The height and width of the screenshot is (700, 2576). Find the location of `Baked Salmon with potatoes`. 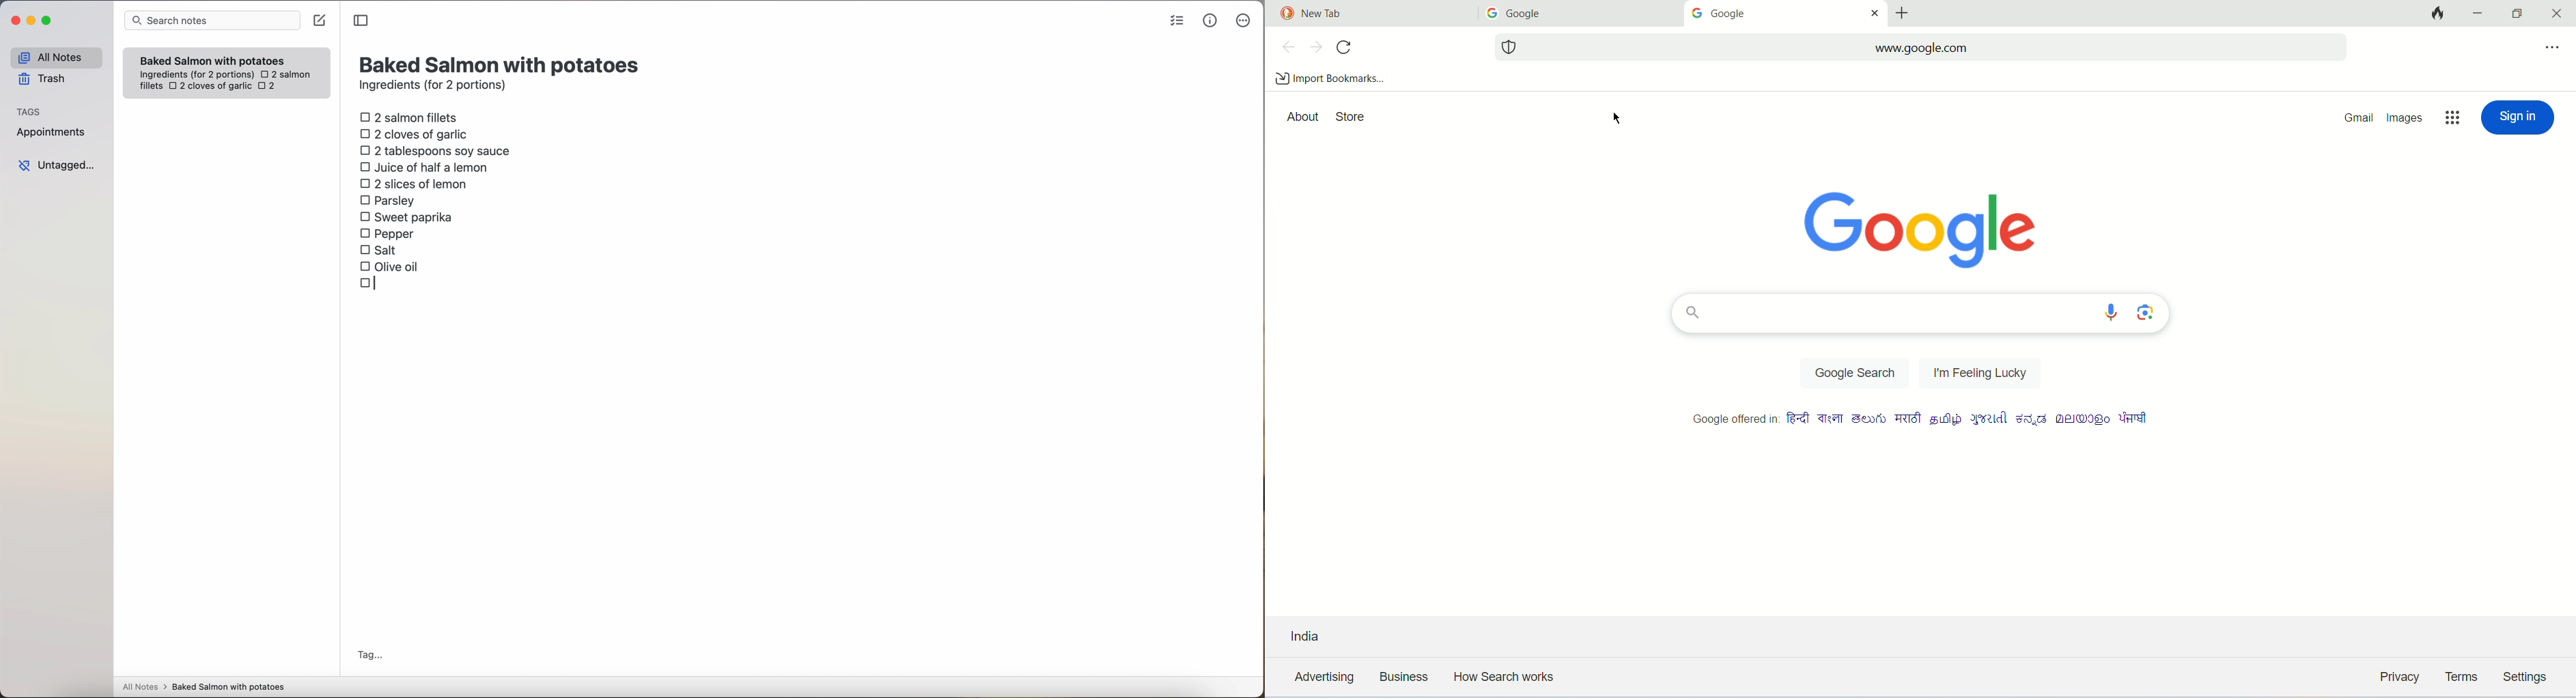

Baked Salmon with potatoes is located at coordinates (213, 58).